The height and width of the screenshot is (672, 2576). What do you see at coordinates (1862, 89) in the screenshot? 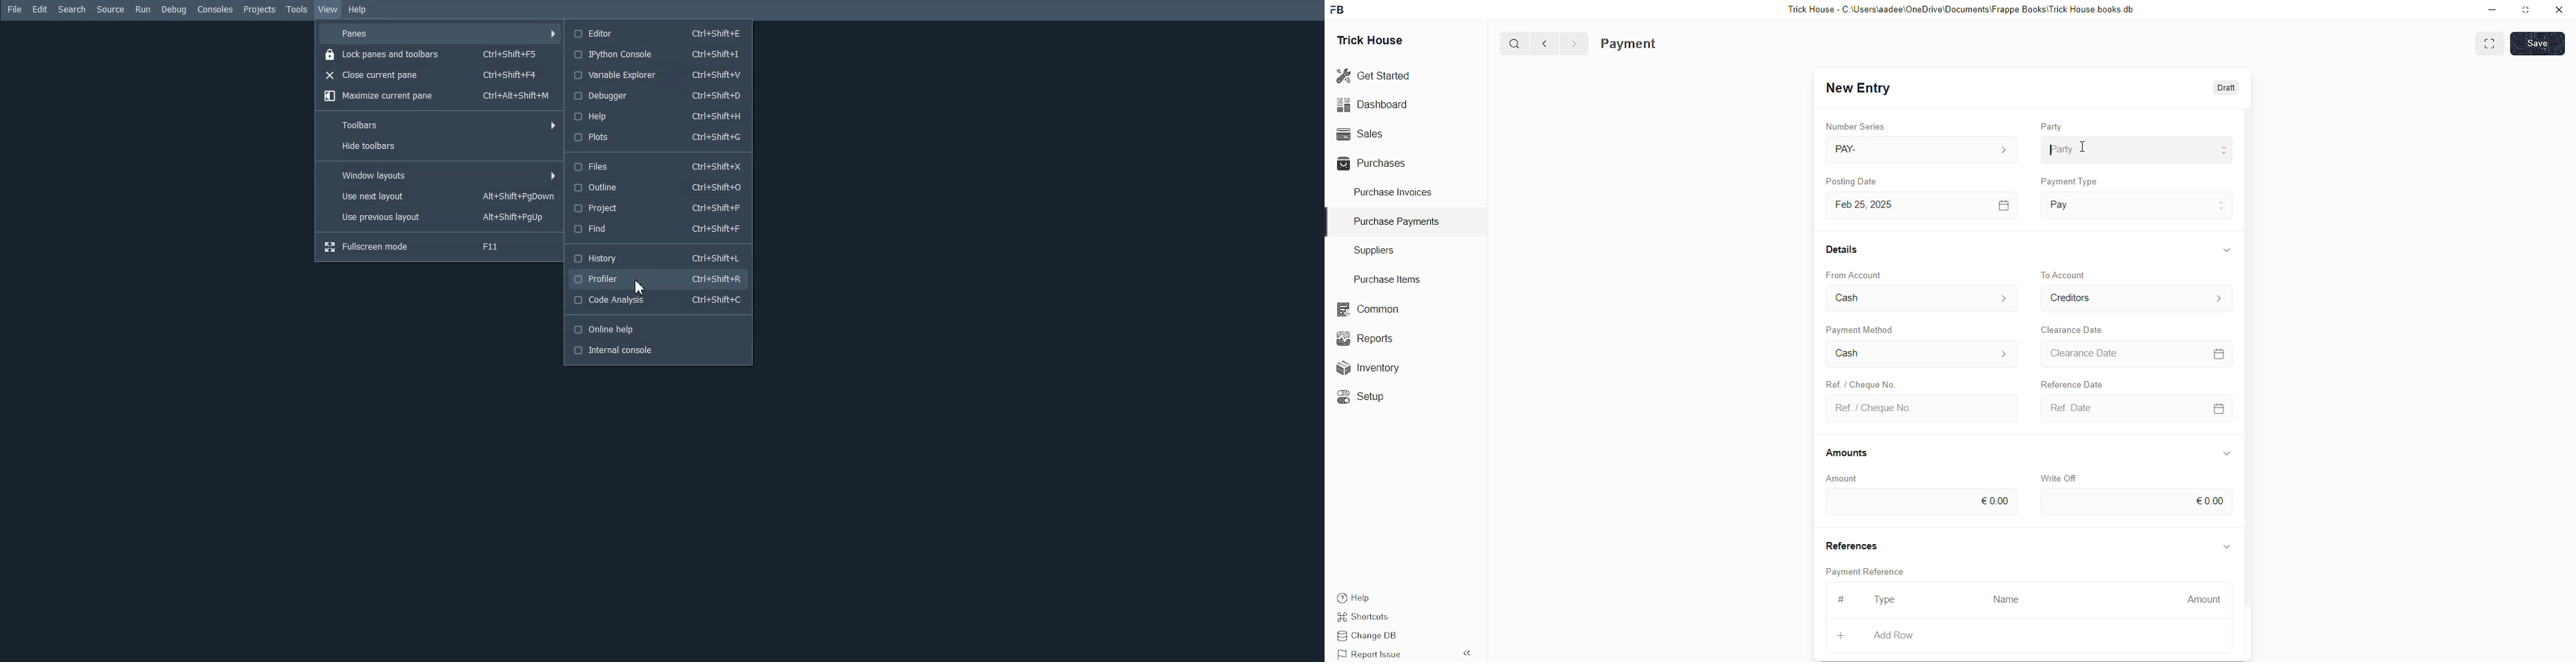
I see `New Entry` at bounding box center [1862, 89].